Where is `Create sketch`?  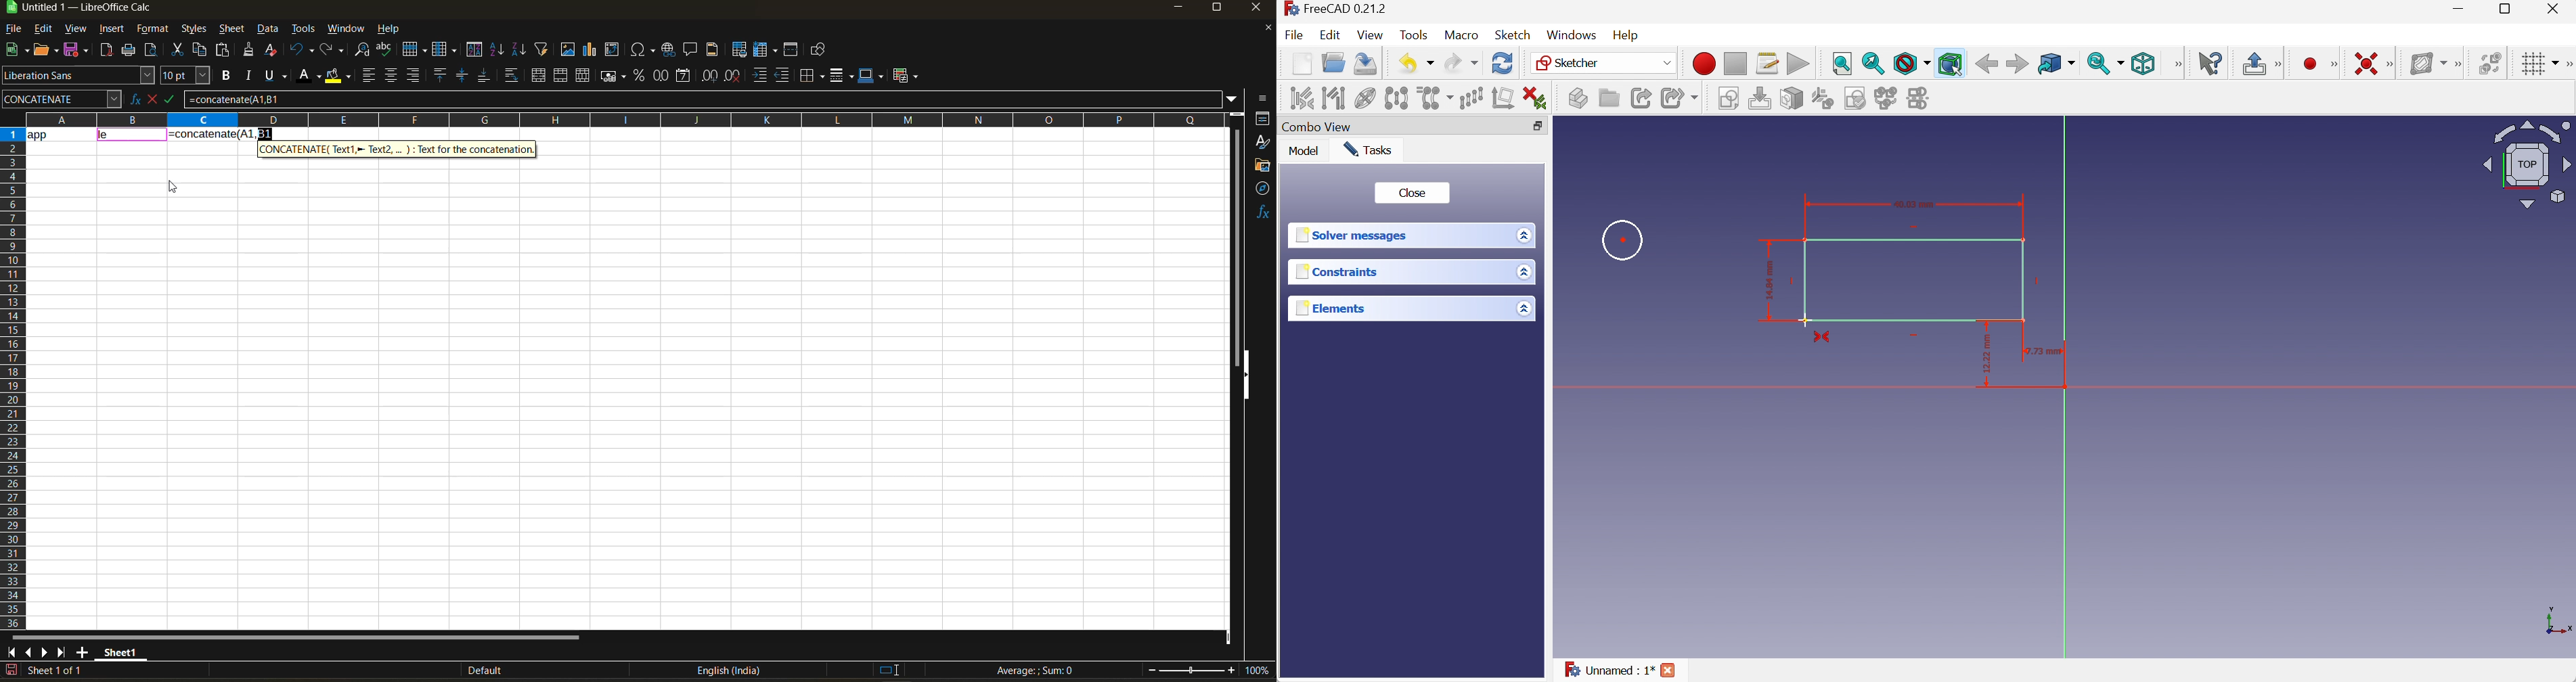
Create sketch is located at coordinates (1731, 99).